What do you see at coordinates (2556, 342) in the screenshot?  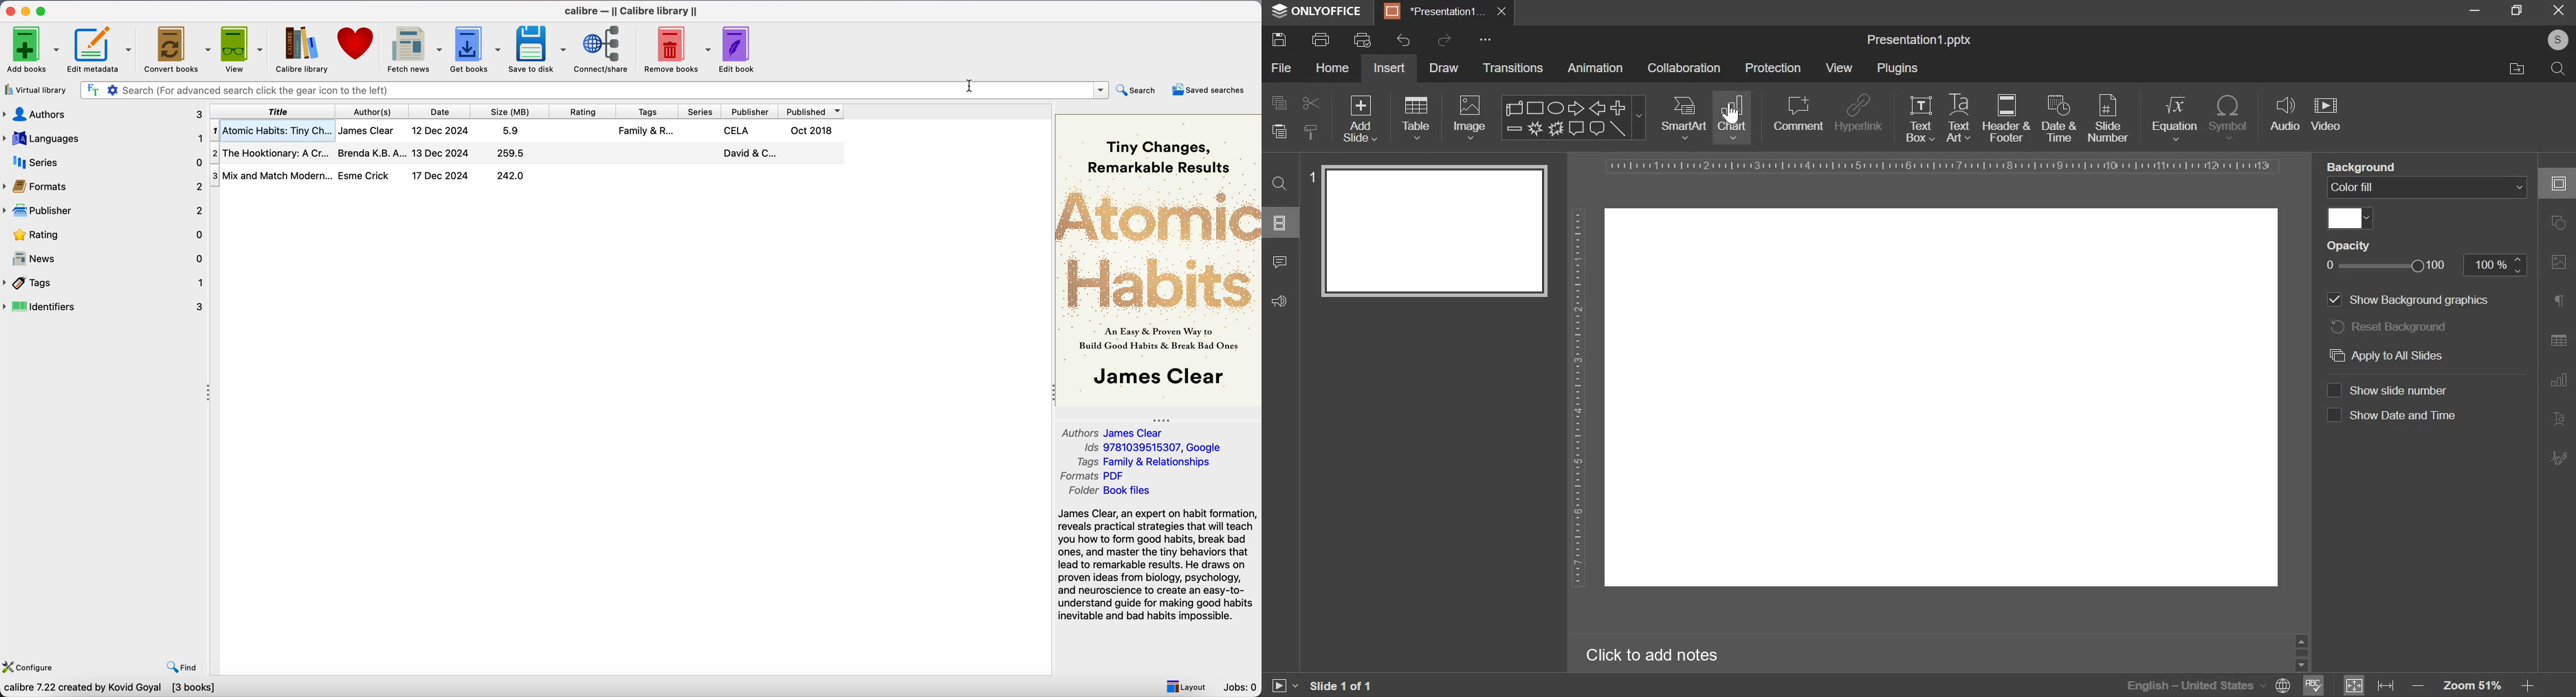 I see `table settings` at bounding box center [2556, 342].